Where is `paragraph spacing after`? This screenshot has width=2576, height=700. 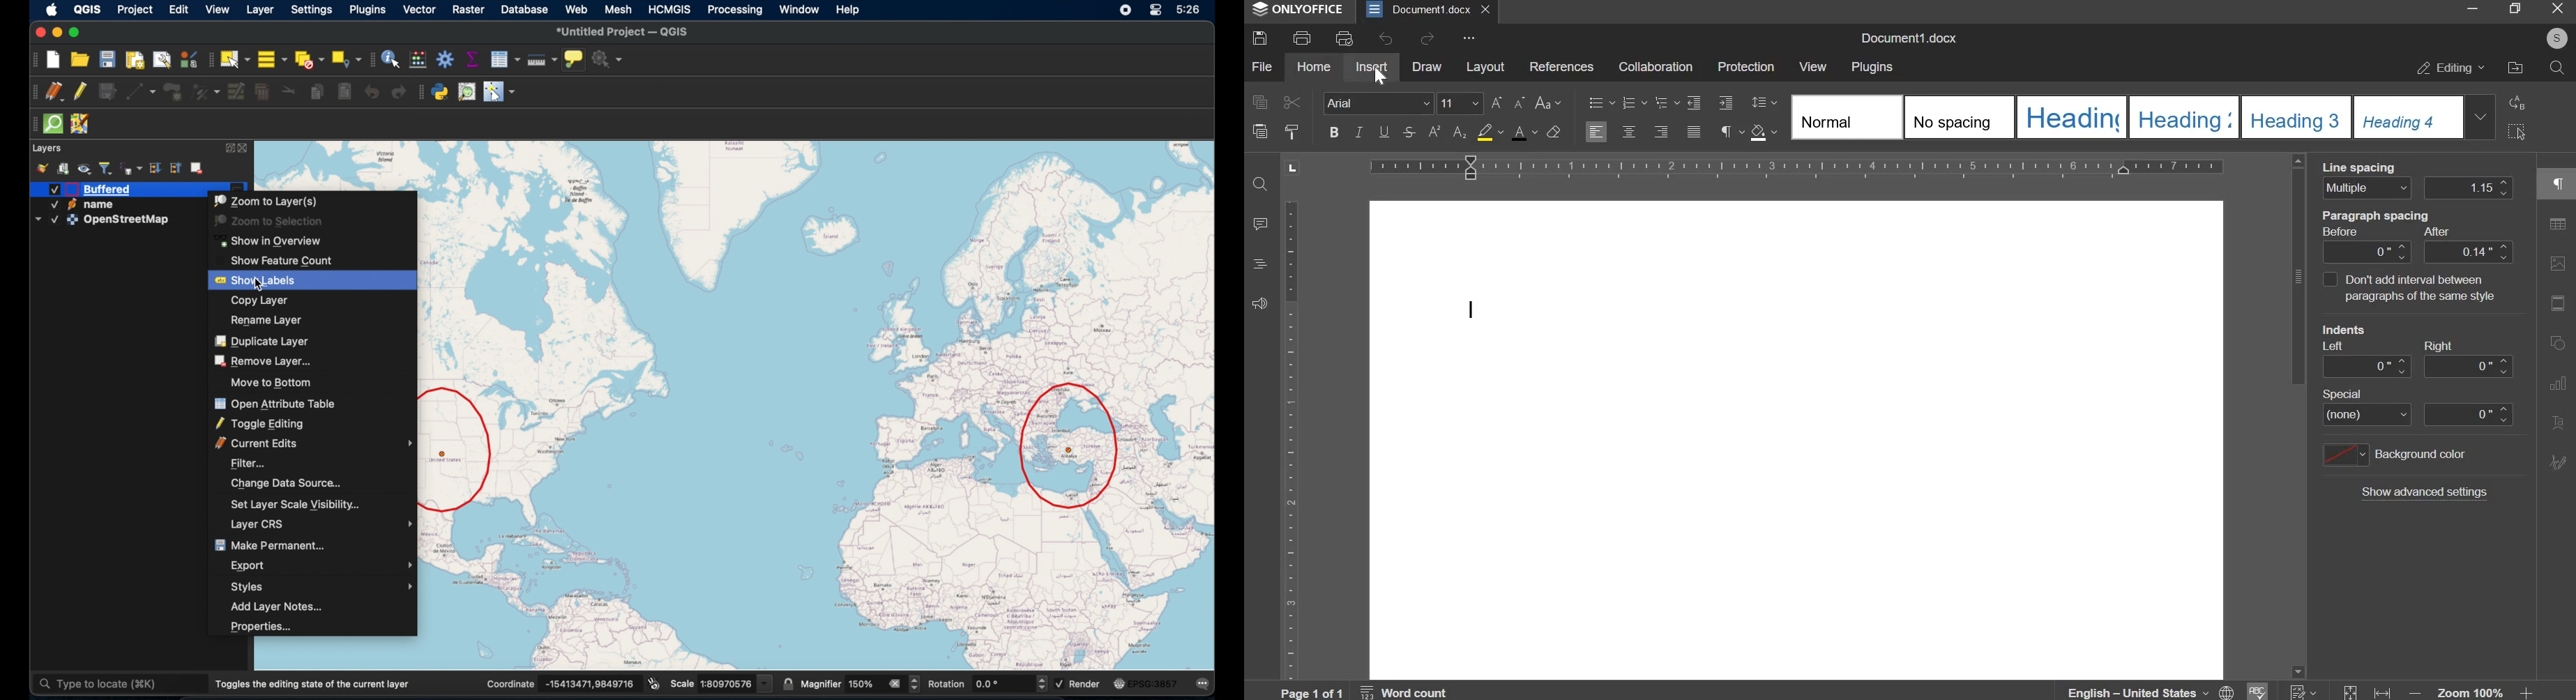
paragraph spacing after is located at coordinates (2367, 251).